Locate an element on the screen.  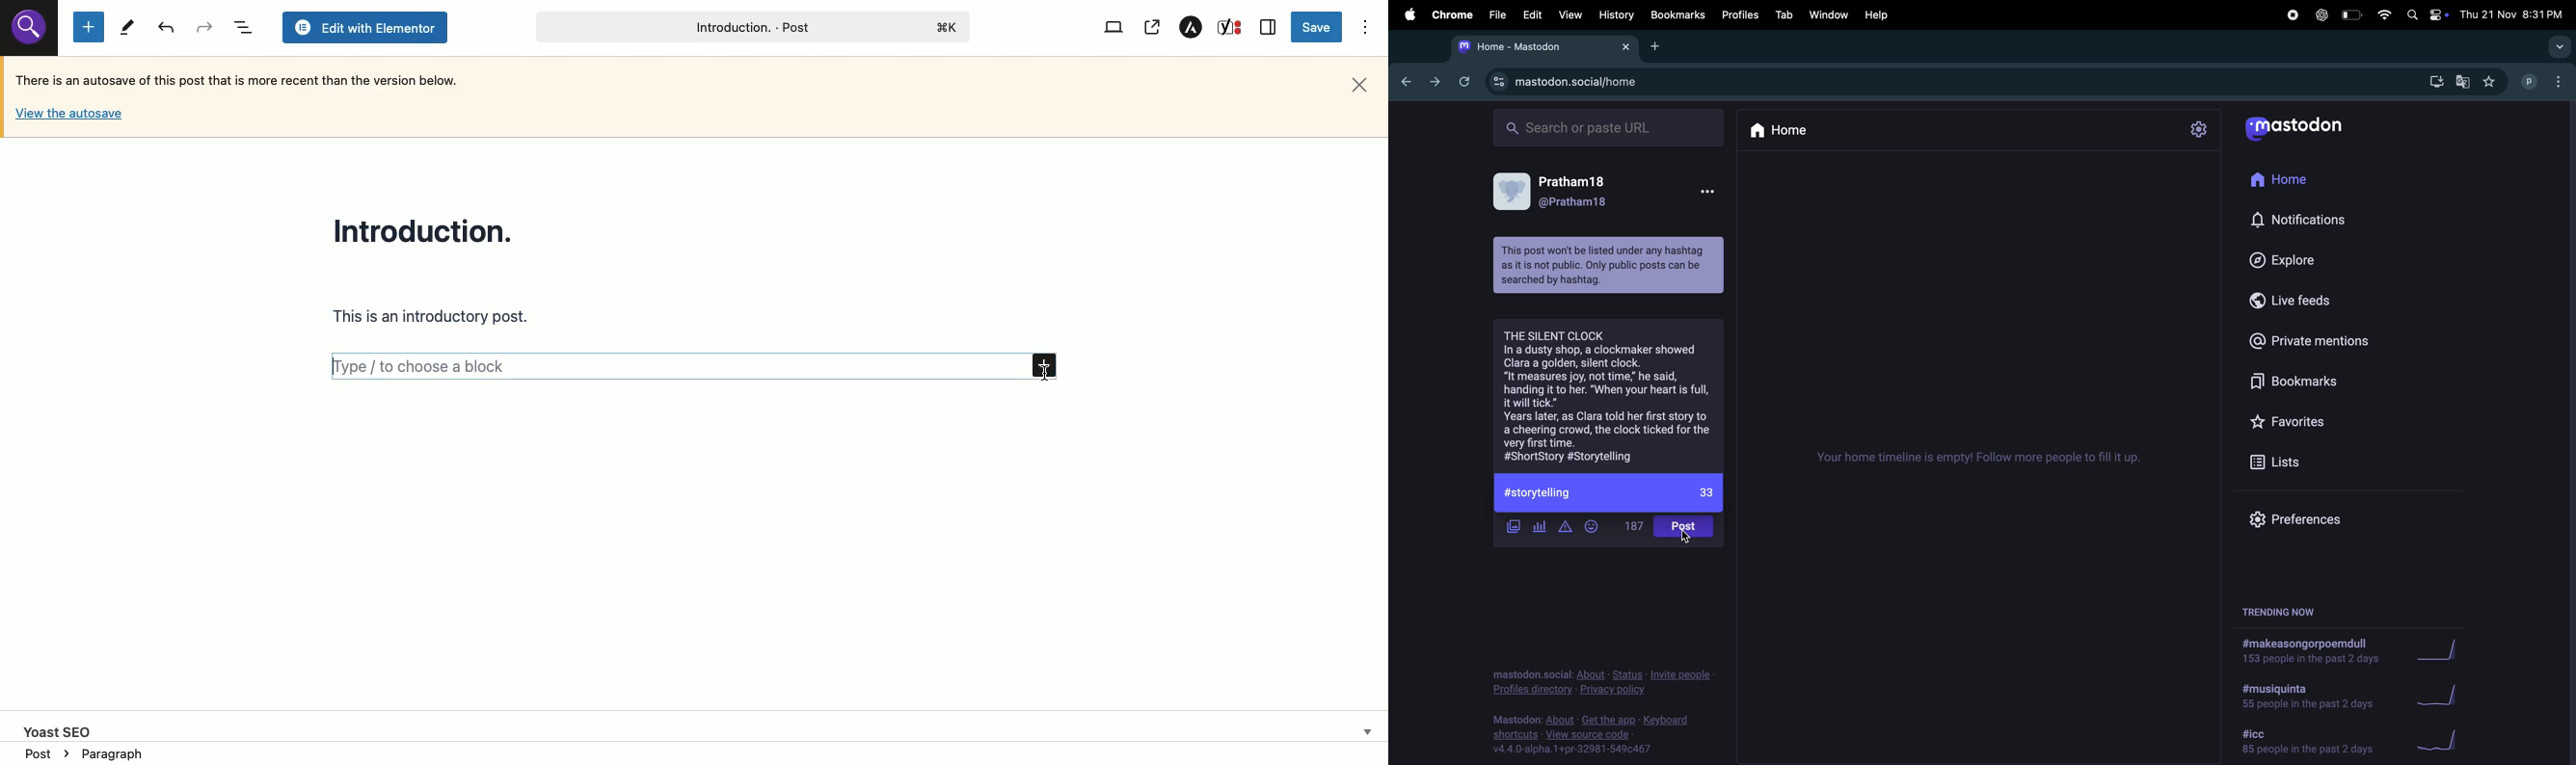
searchbar is located at coordinates (1610, 128).